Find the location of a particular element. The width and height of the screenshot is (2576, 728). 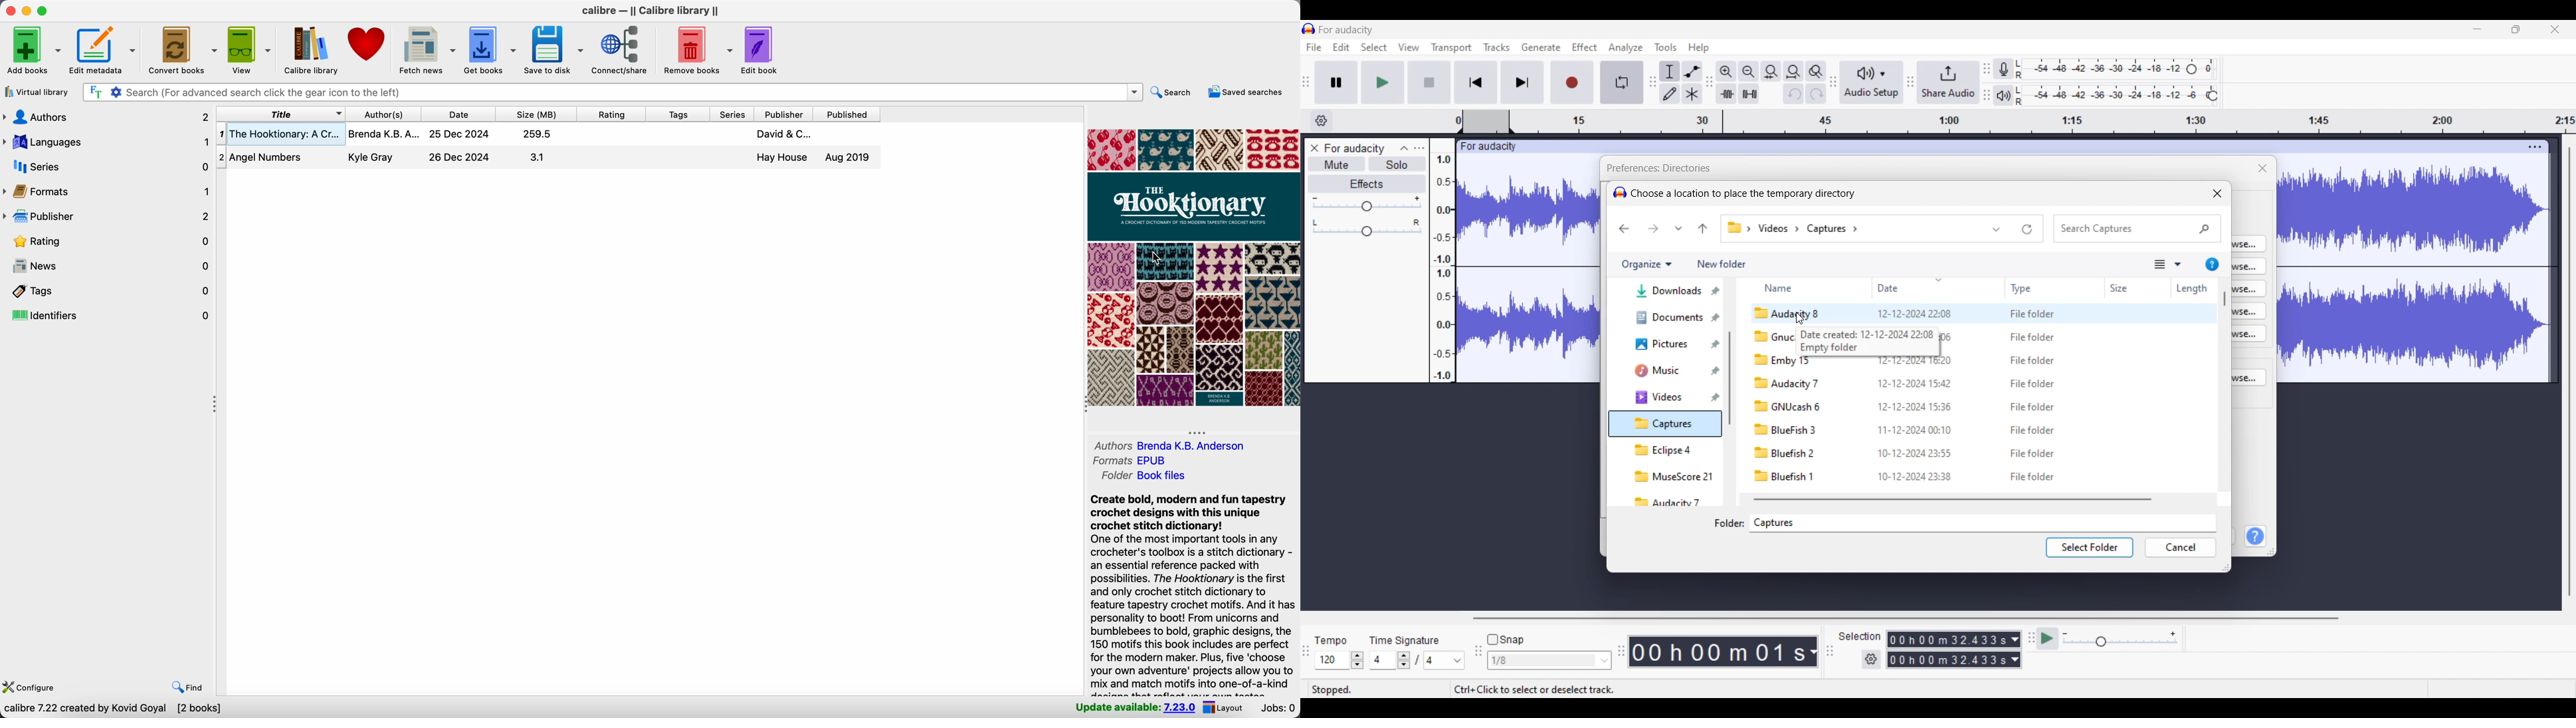

update available is located at coordinates (1135, 706).